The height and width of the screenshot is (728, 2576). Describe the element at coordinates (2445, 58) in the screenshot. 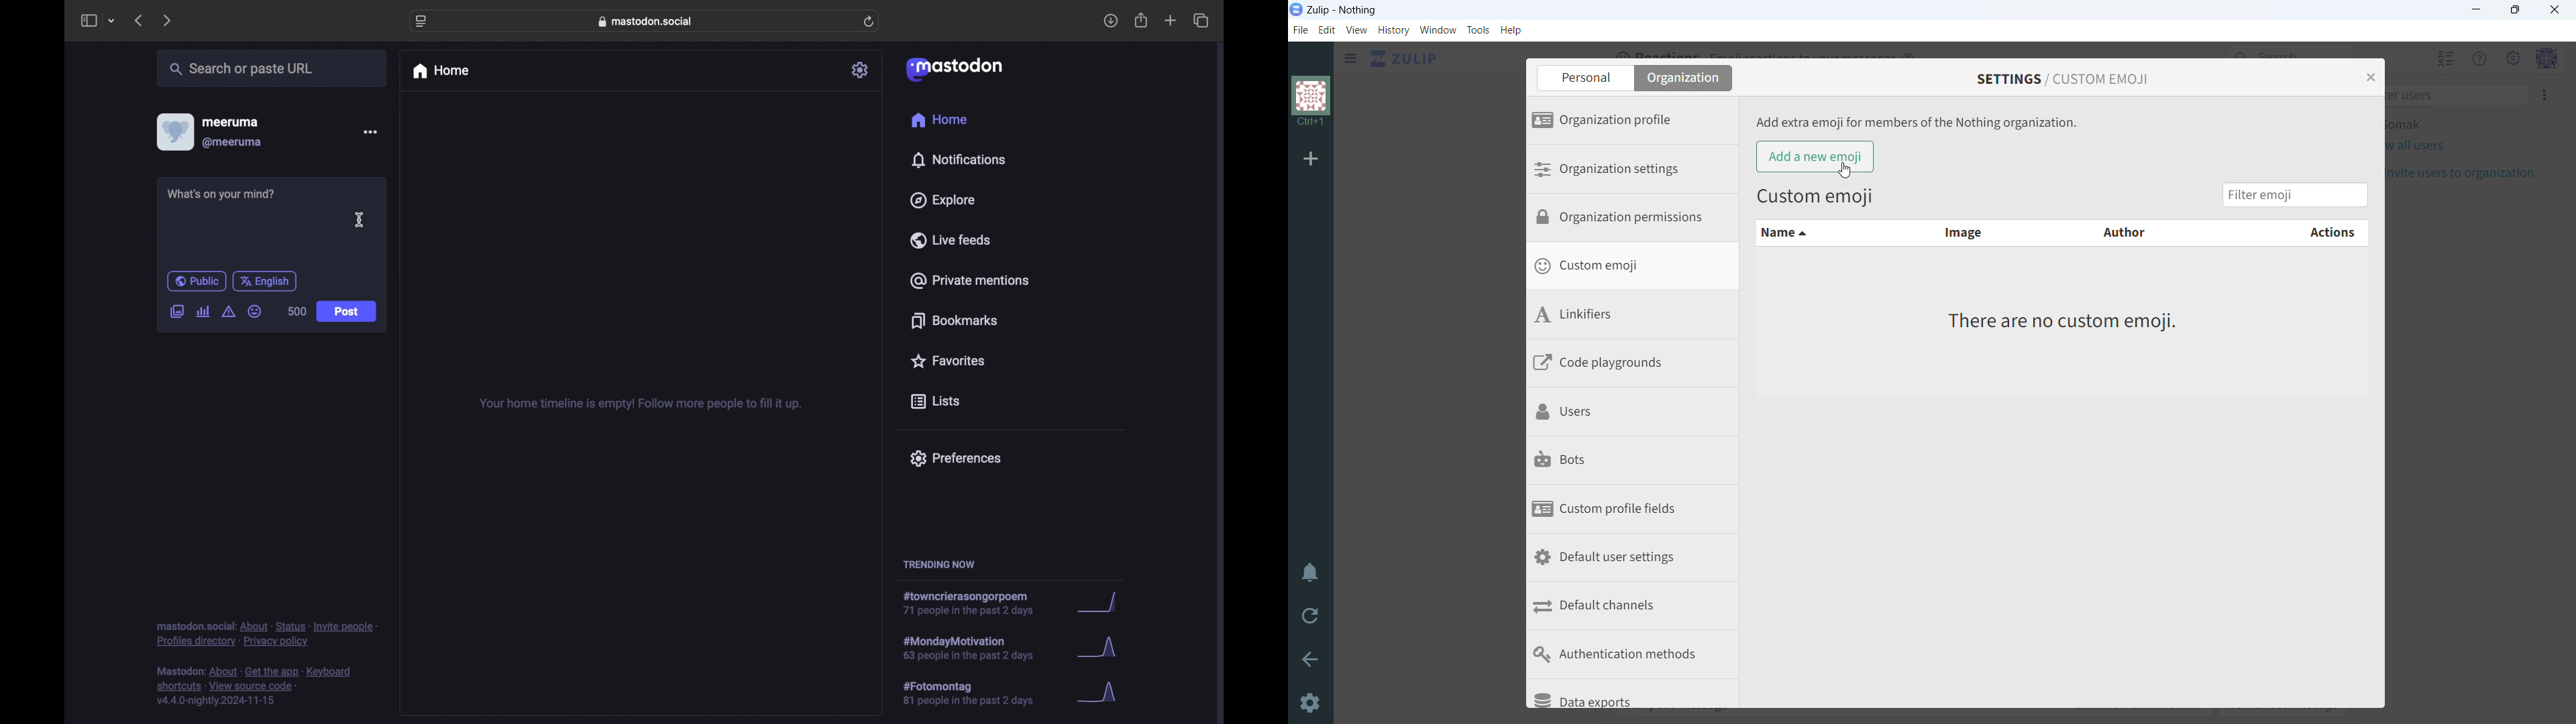

I see `hide user list` at that location.